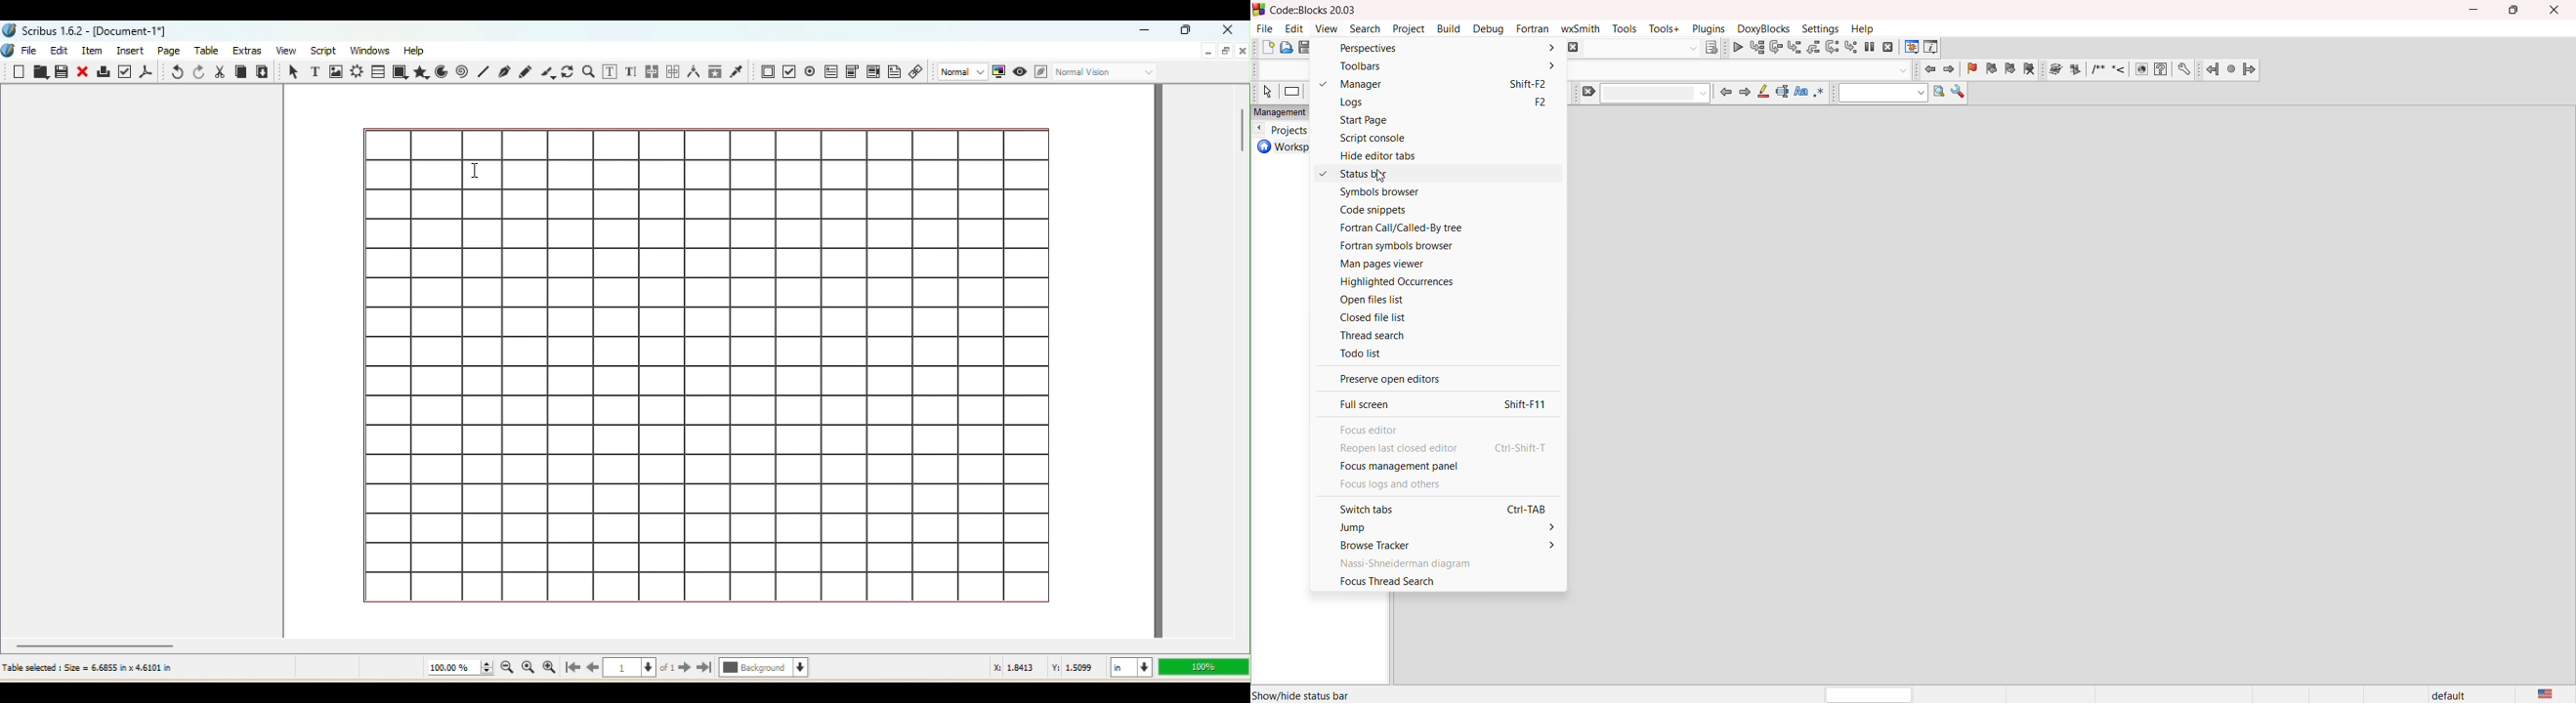  Describe the element at coordinates (1225, 28) in the screenshot. I see `Close` at that location.